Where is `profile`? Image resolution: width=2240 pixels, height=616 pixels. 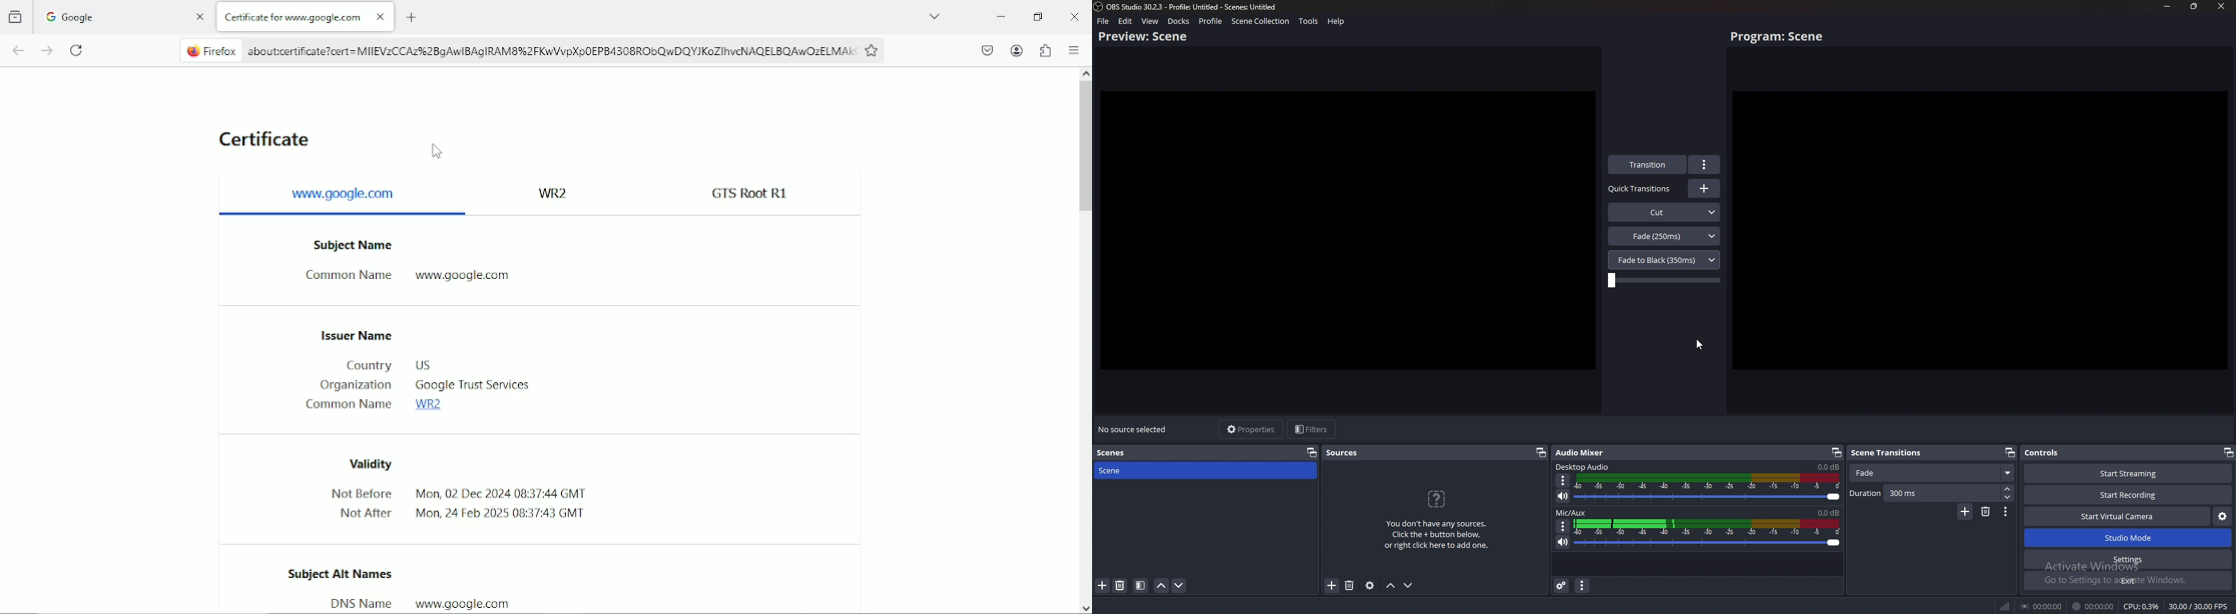
profile is located at coordinates (1212, 21).